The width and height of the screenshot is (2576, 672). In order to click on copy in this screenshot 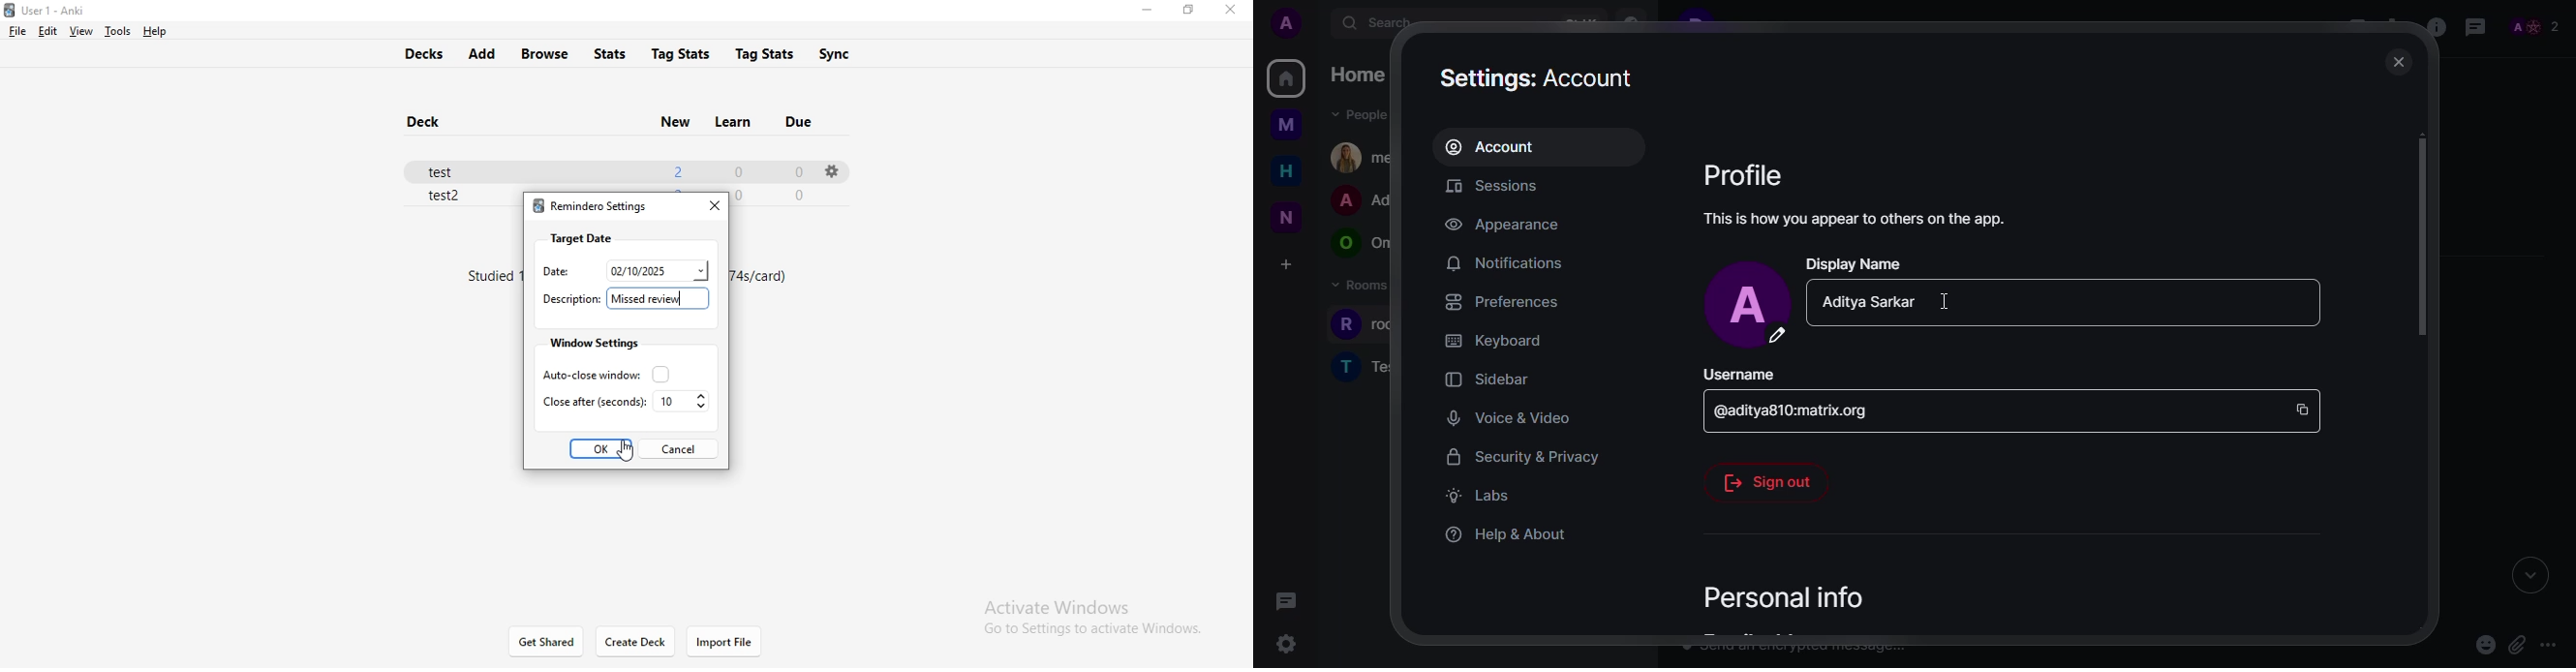, I will do `click(2304, 407)`.